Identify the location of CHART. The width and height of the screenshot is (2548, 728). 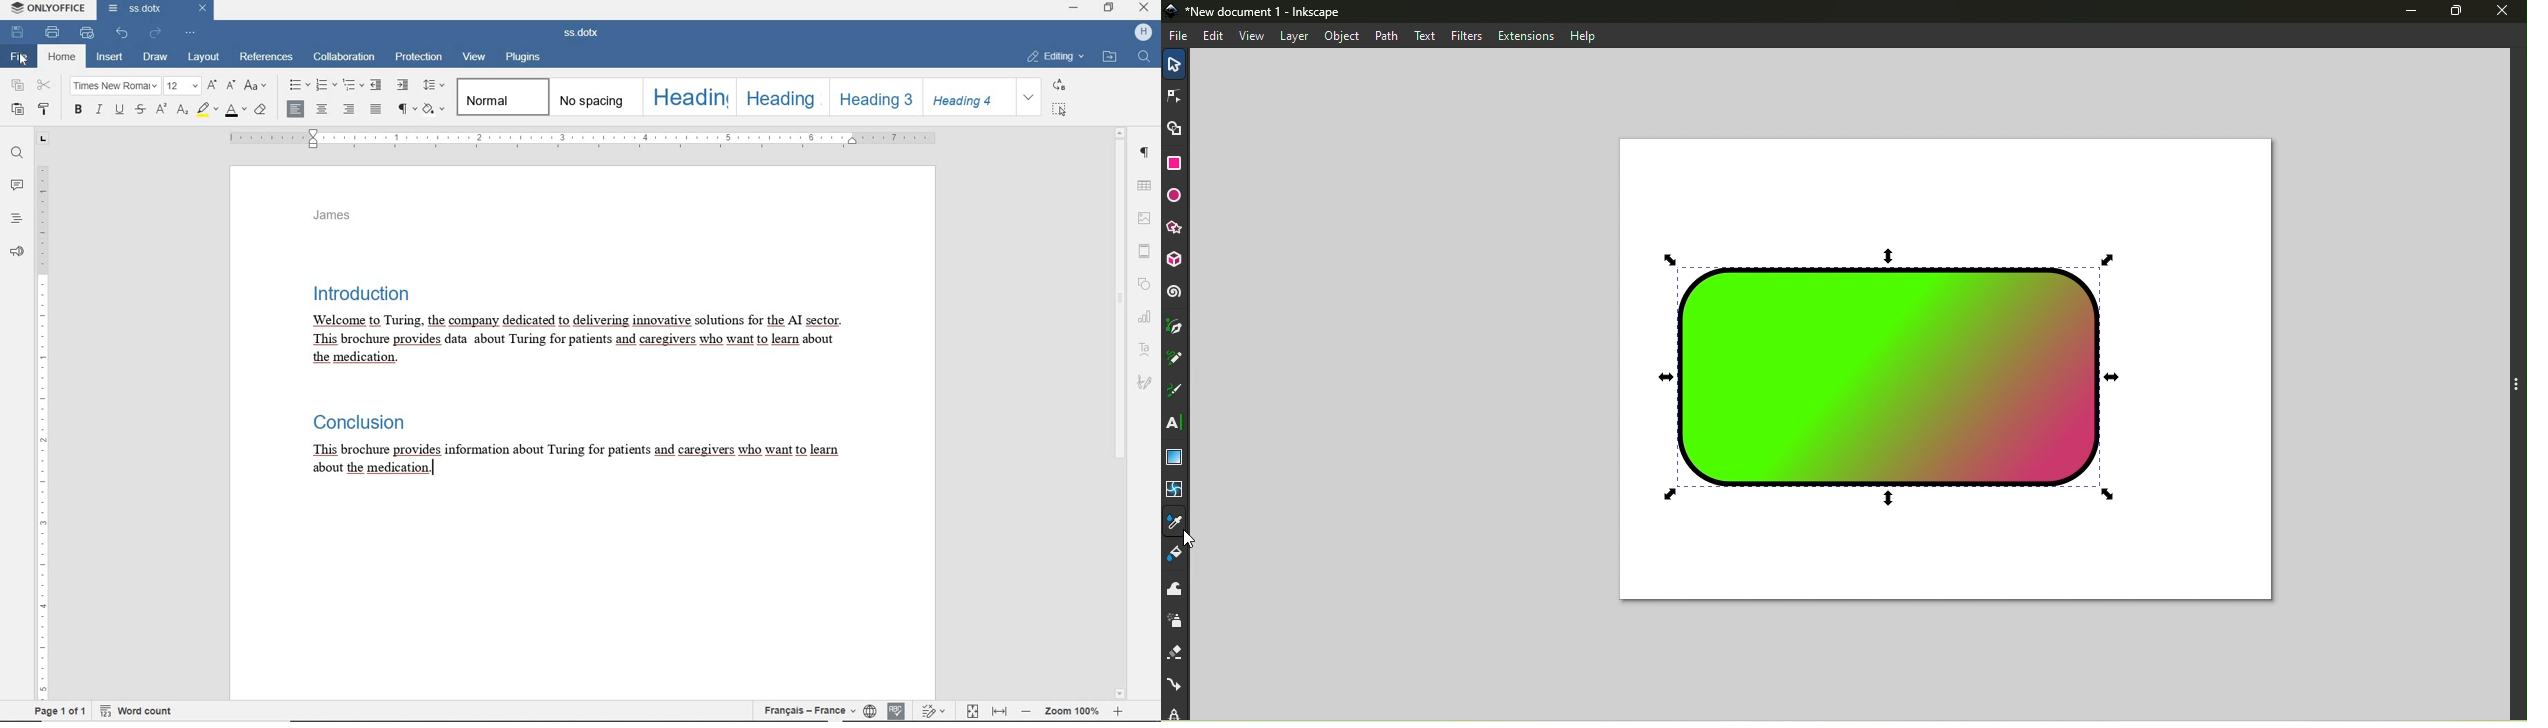
(1148, 319).